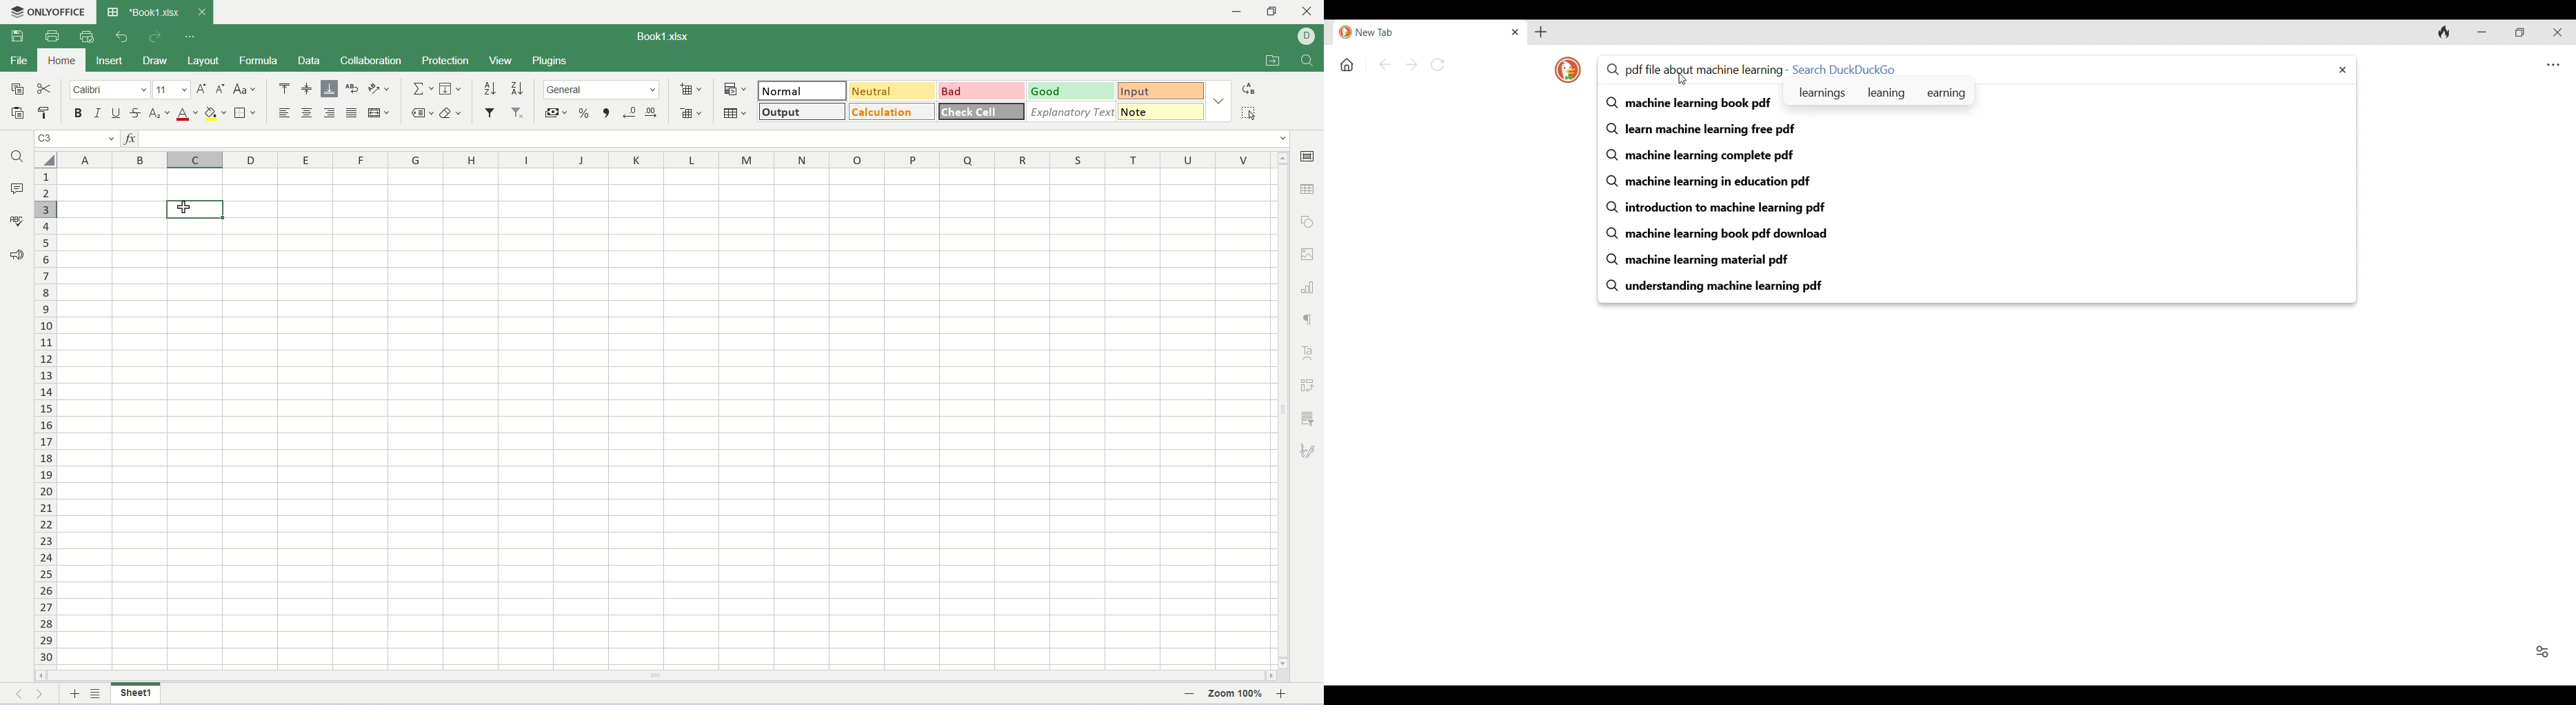  Describe the element at coordinates (135, 112) in the screenshot. I see `strikethrough` at that location.